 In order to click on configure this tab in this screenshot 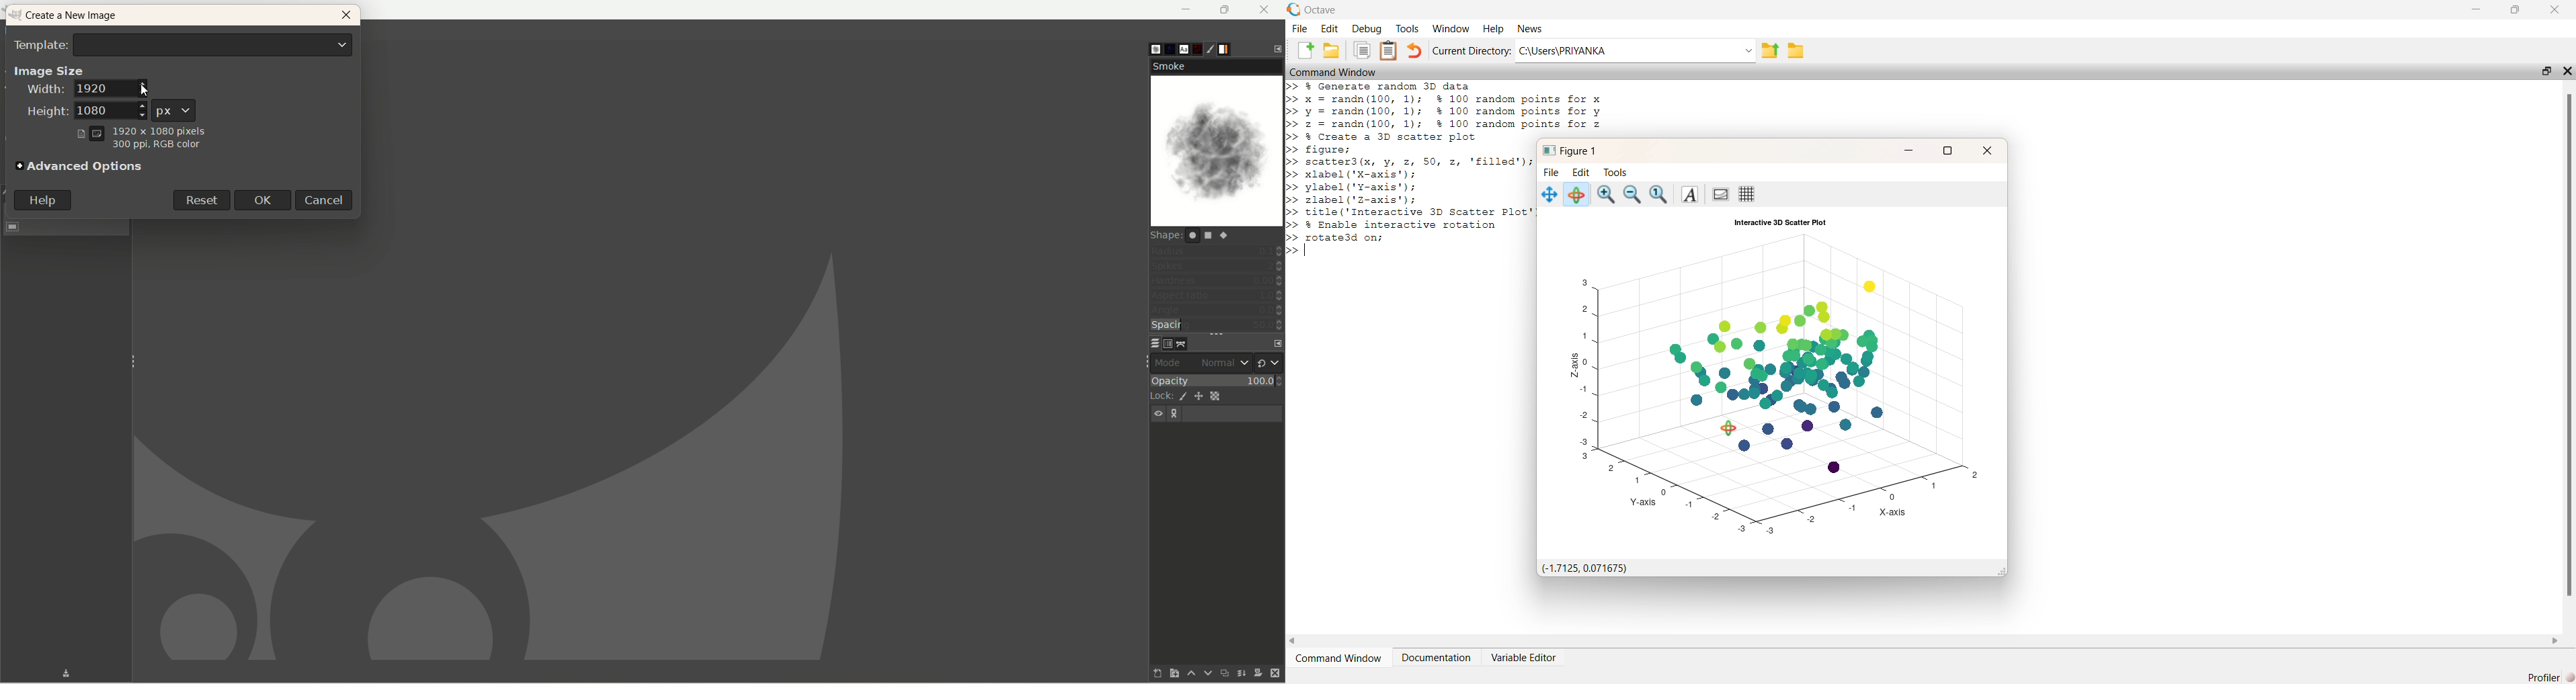, I will do `click(1278, 48)`.